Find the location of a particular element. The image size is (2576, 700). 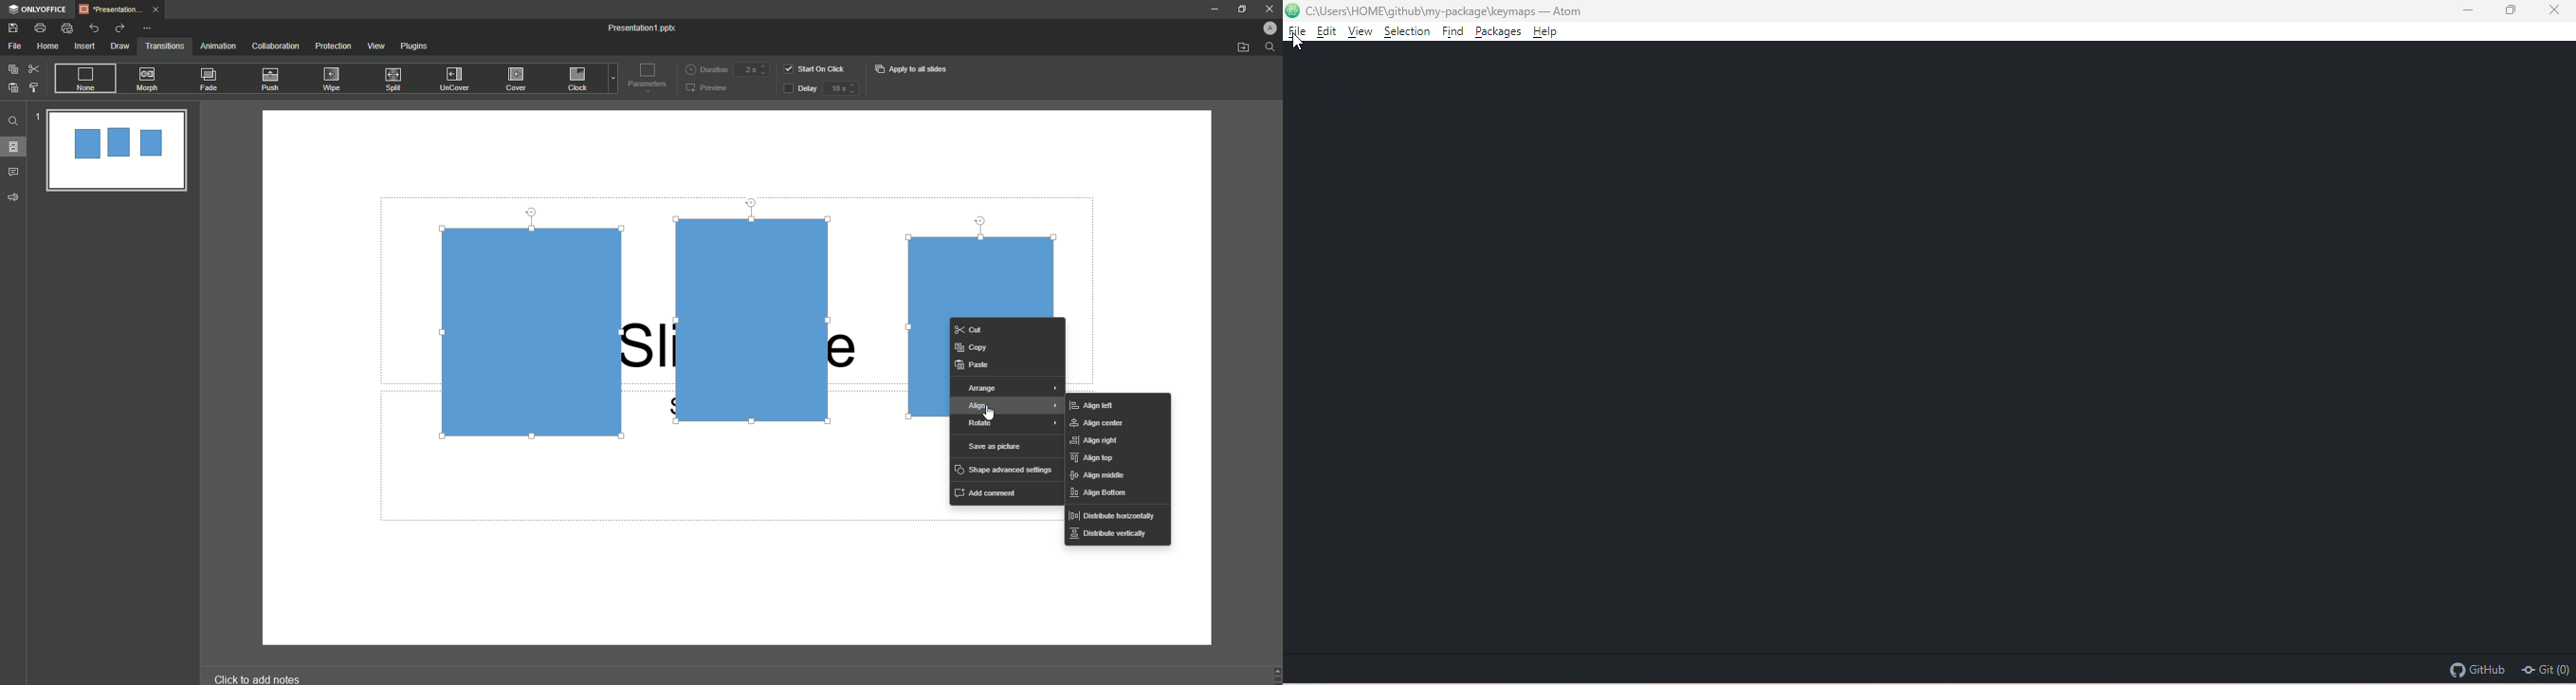

Save as picture is located at coordinates (997, 447).